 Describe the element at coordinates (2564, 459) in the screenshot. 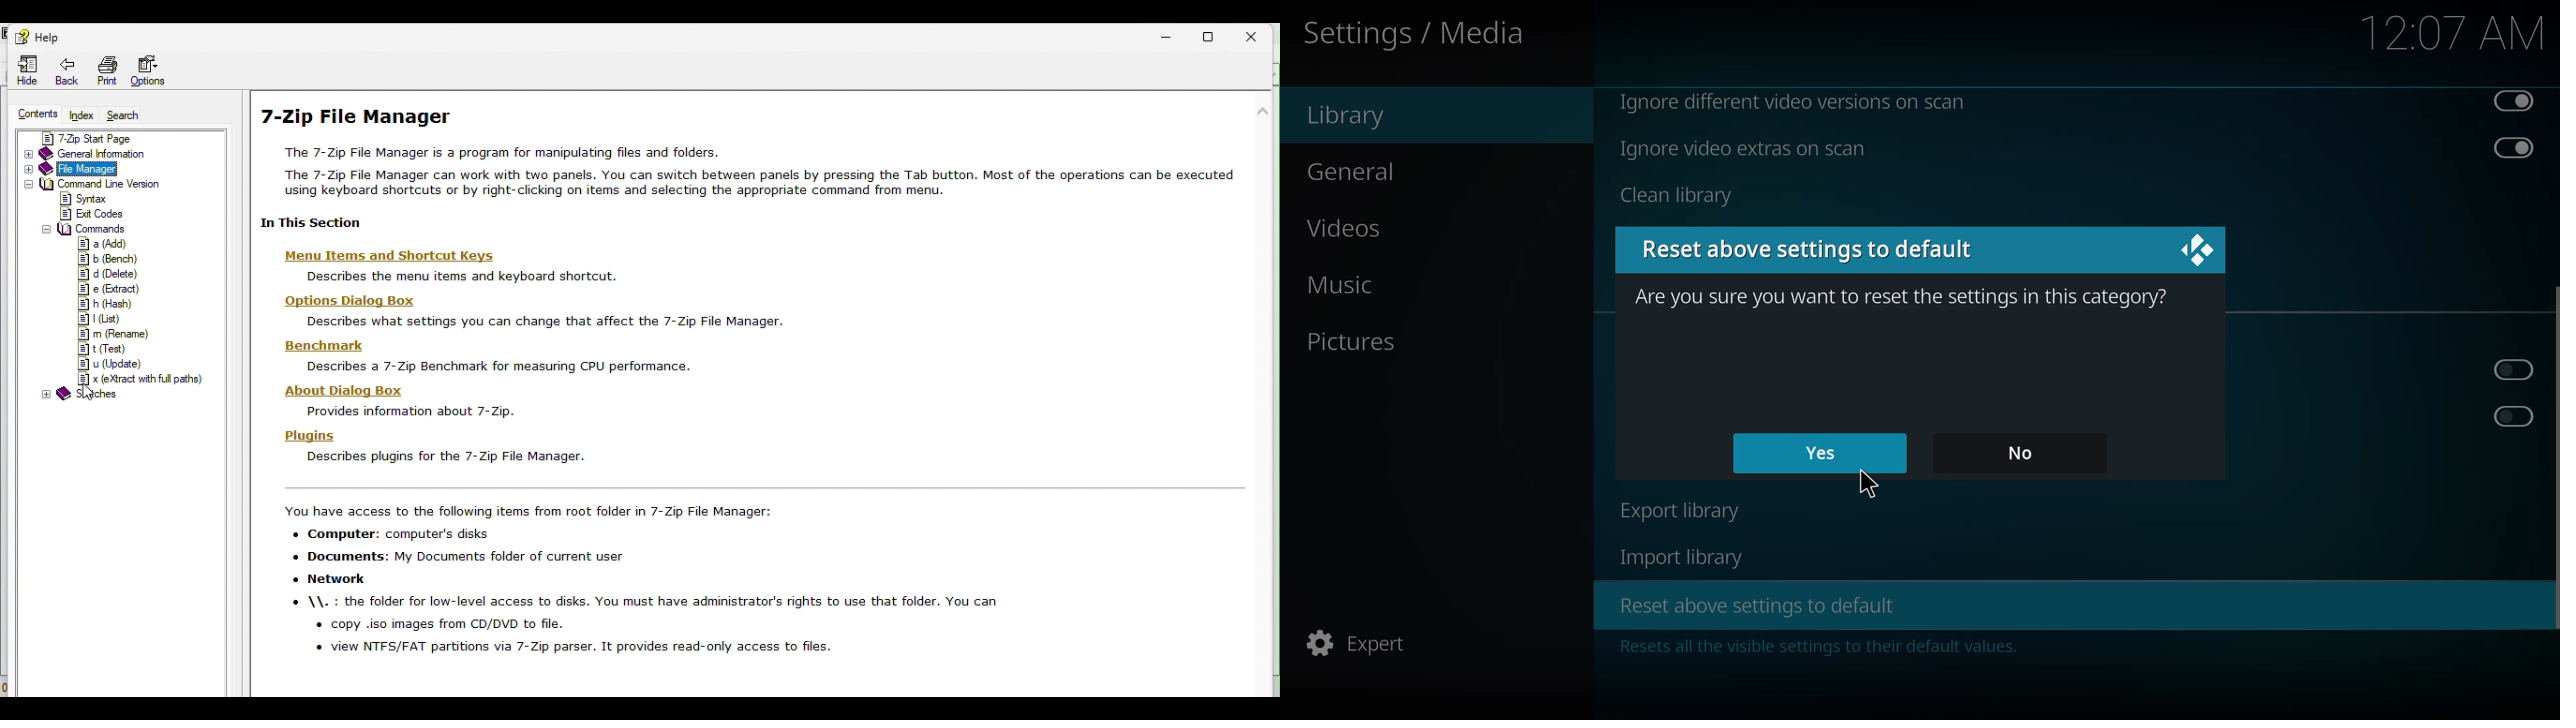

I see `Scroll Bar` at that location.